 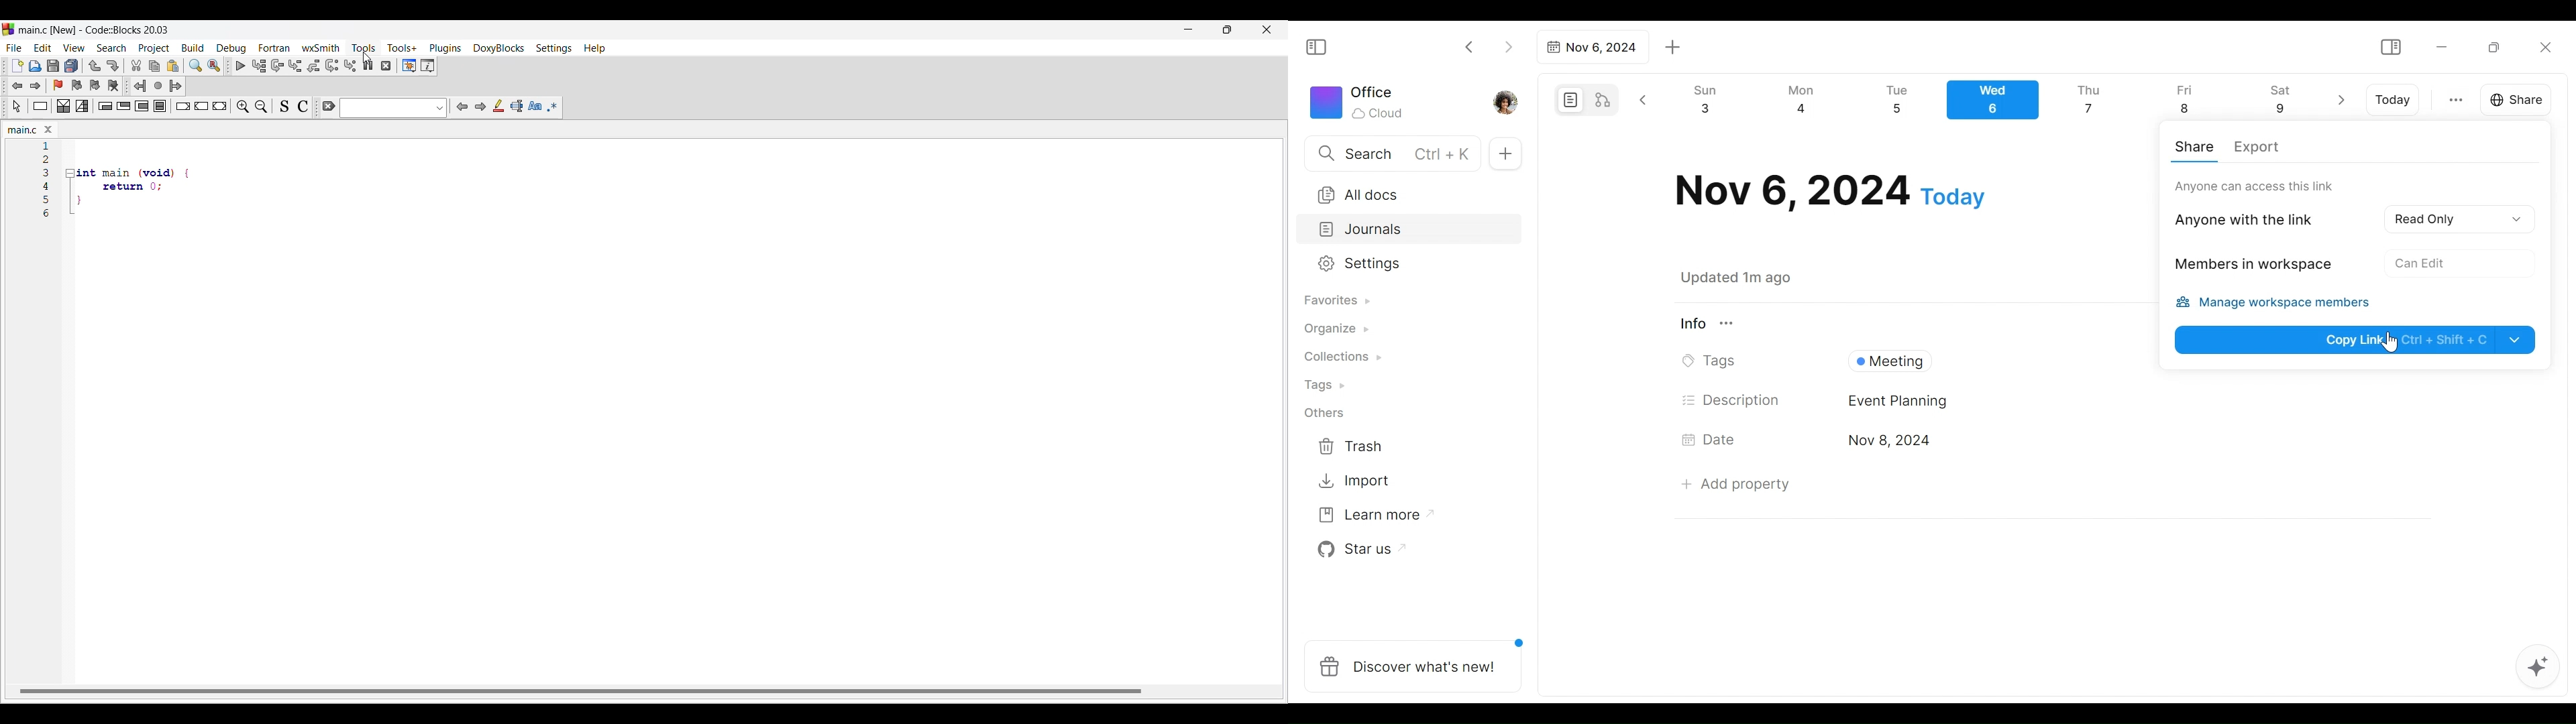 I want to click on Read Only, so click(x=2458, y=219).